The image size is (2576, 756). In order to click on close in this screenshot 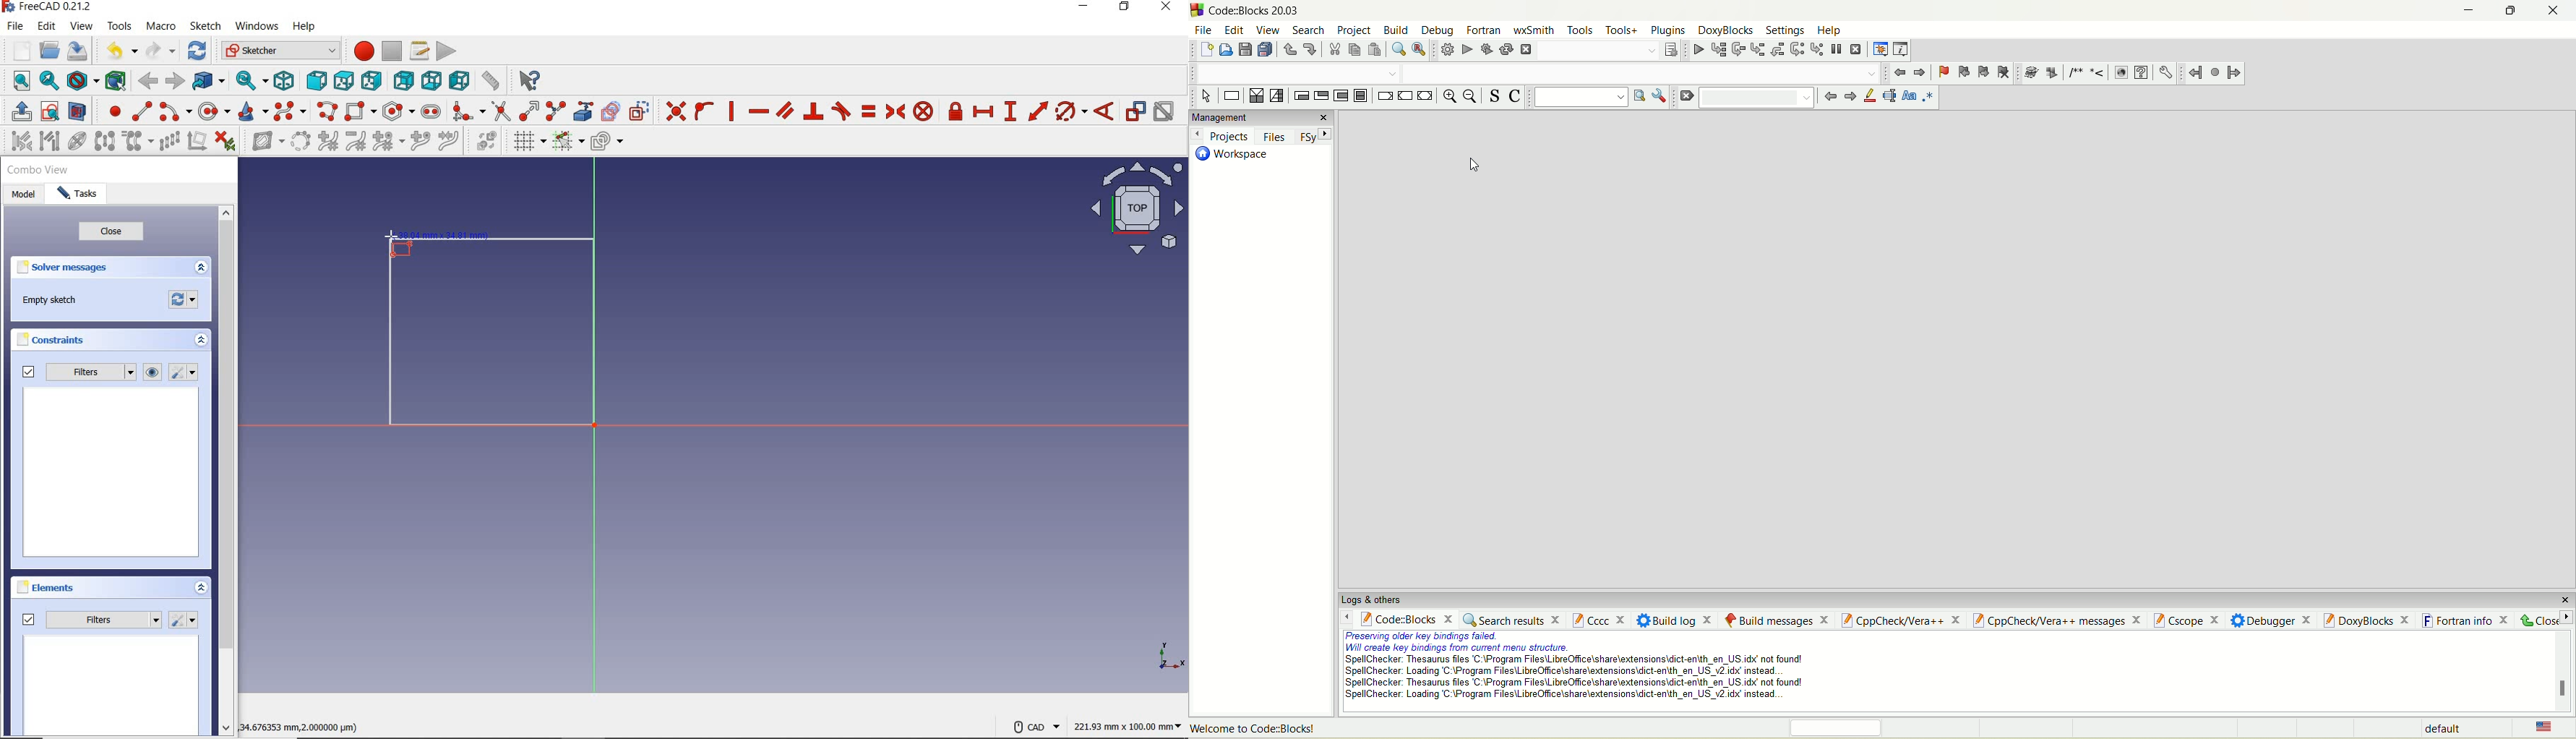, I will do `click(2544, 618)`.